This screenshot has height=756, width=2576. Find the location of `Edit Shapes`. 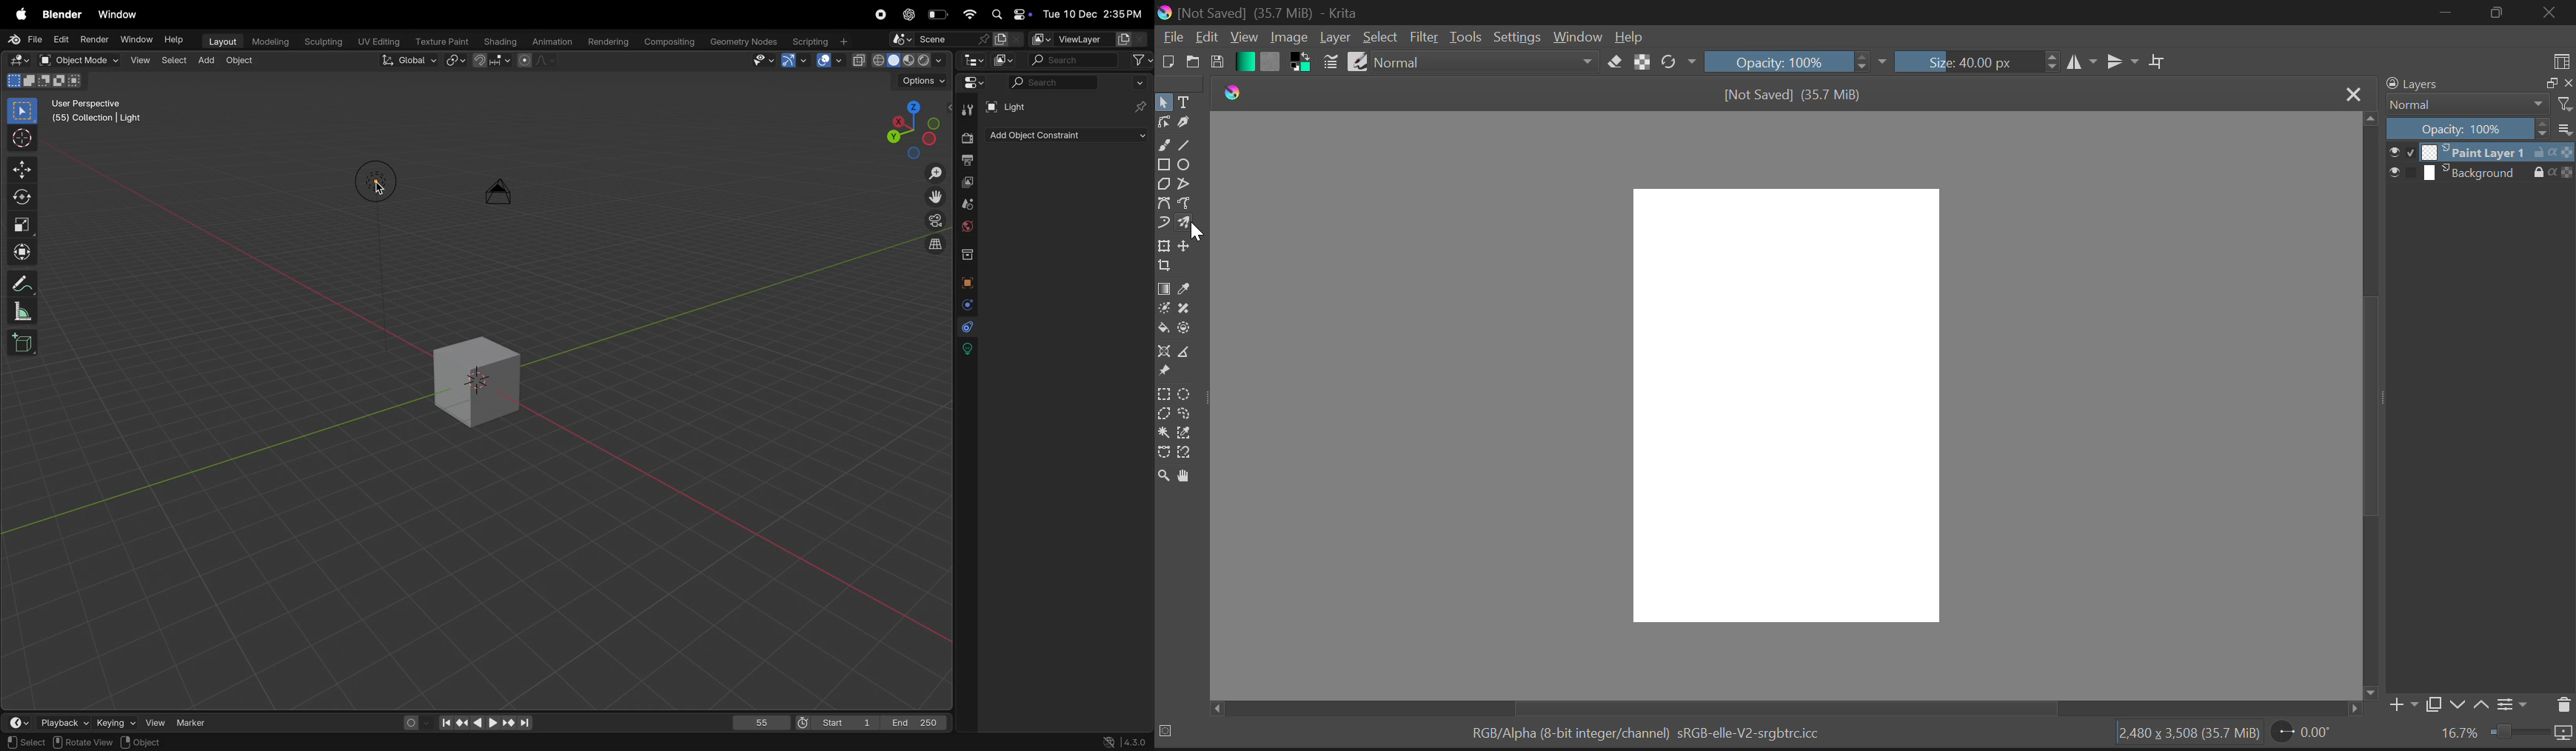

Edit Shapes is located at coordinates (1164, 122).